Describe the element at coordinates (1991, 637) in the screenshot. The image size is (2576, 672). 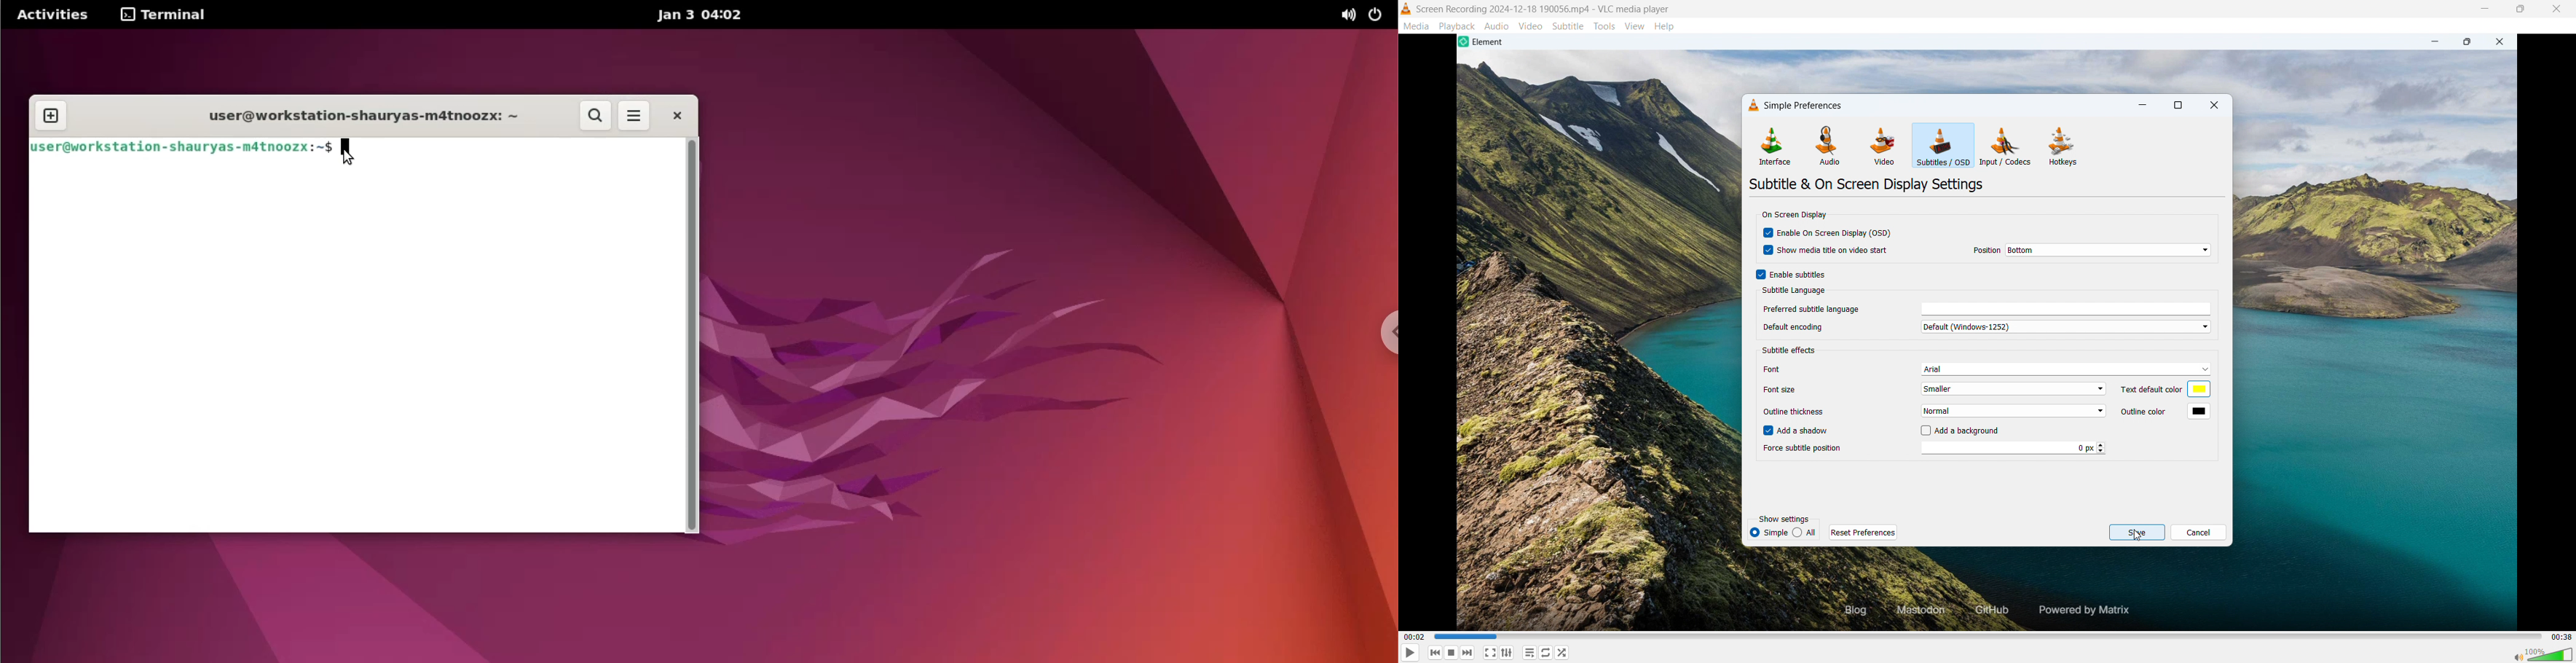
I see `Time bar ` at that location.